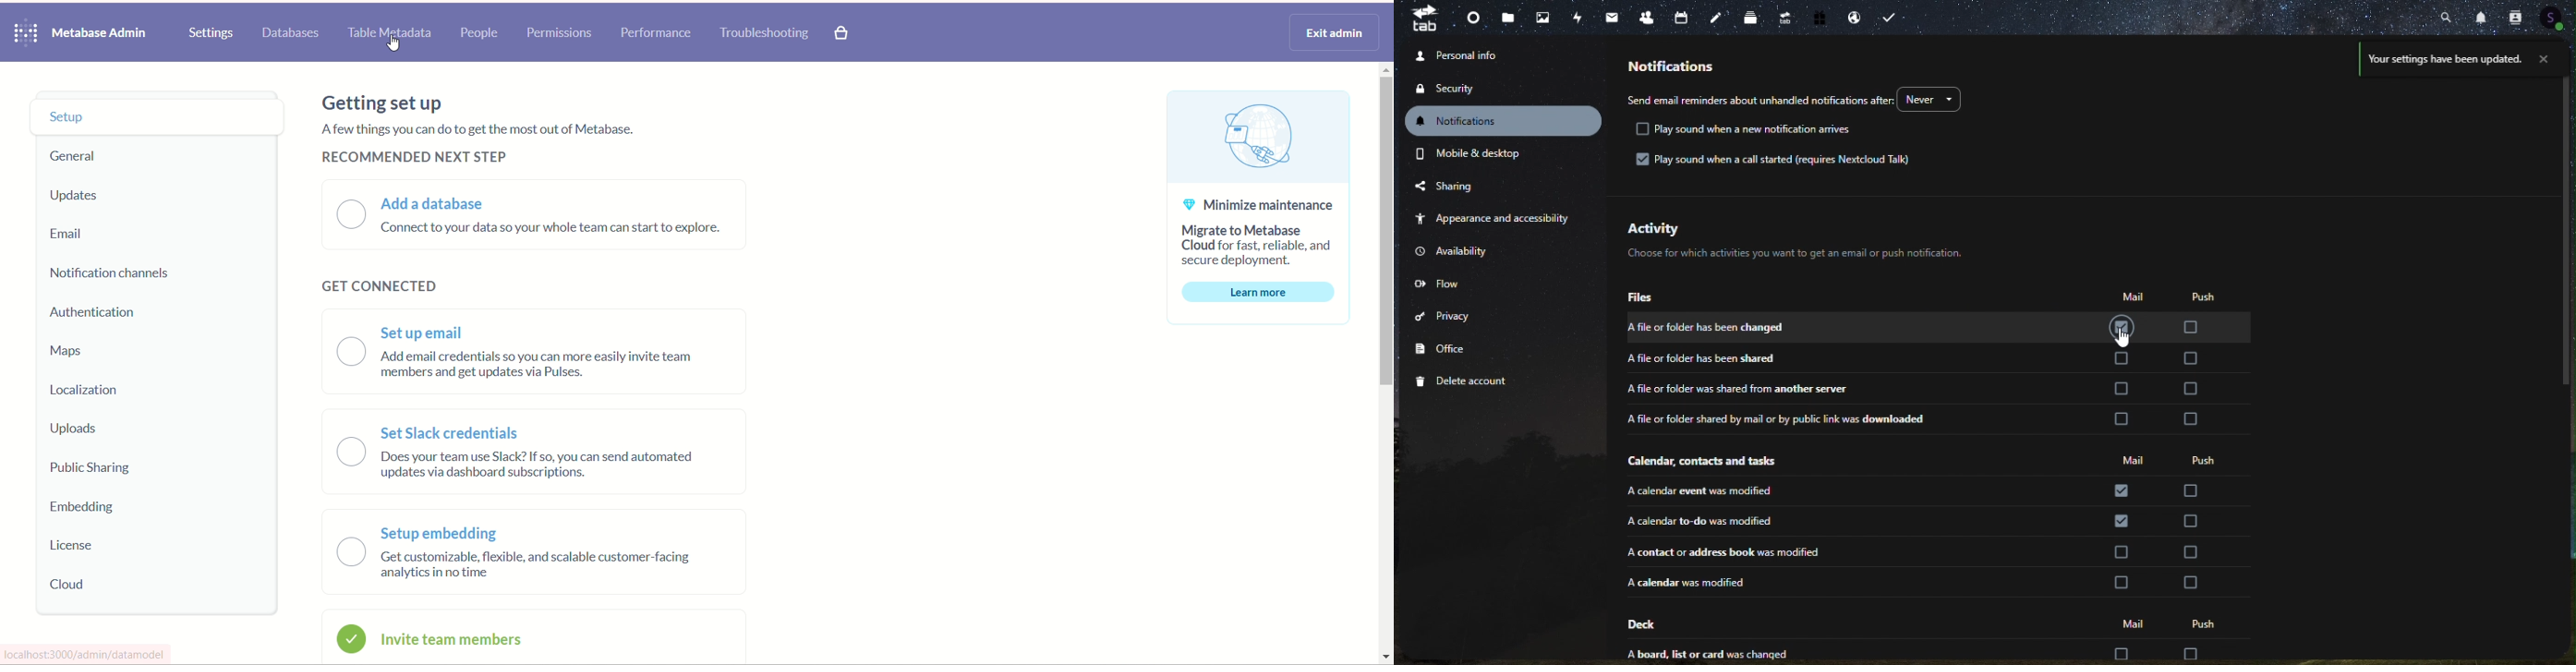 Image resolution: width=2576 pixels, height=672 pixels. Describe the element at coordinates (2191, 549) in the screenshot. I see `check box` at that location.